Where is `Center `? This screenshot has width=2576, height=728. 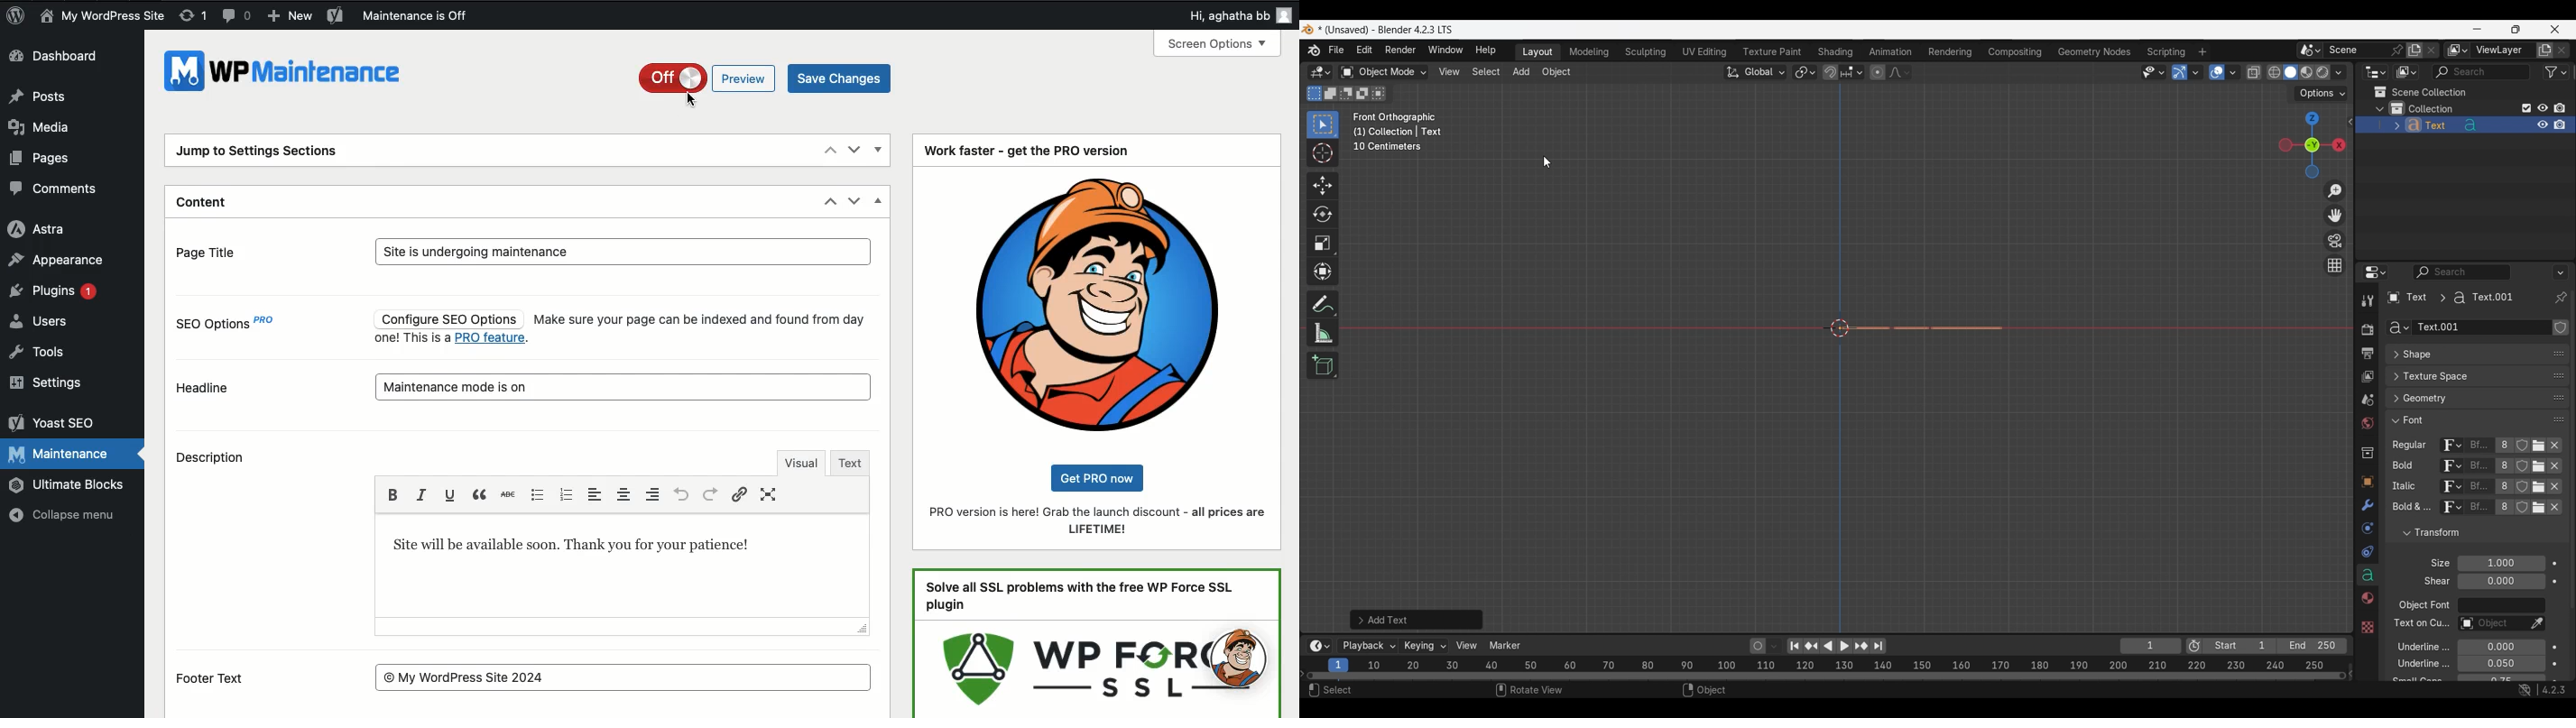
Center  is located at coordinates (626, 494).